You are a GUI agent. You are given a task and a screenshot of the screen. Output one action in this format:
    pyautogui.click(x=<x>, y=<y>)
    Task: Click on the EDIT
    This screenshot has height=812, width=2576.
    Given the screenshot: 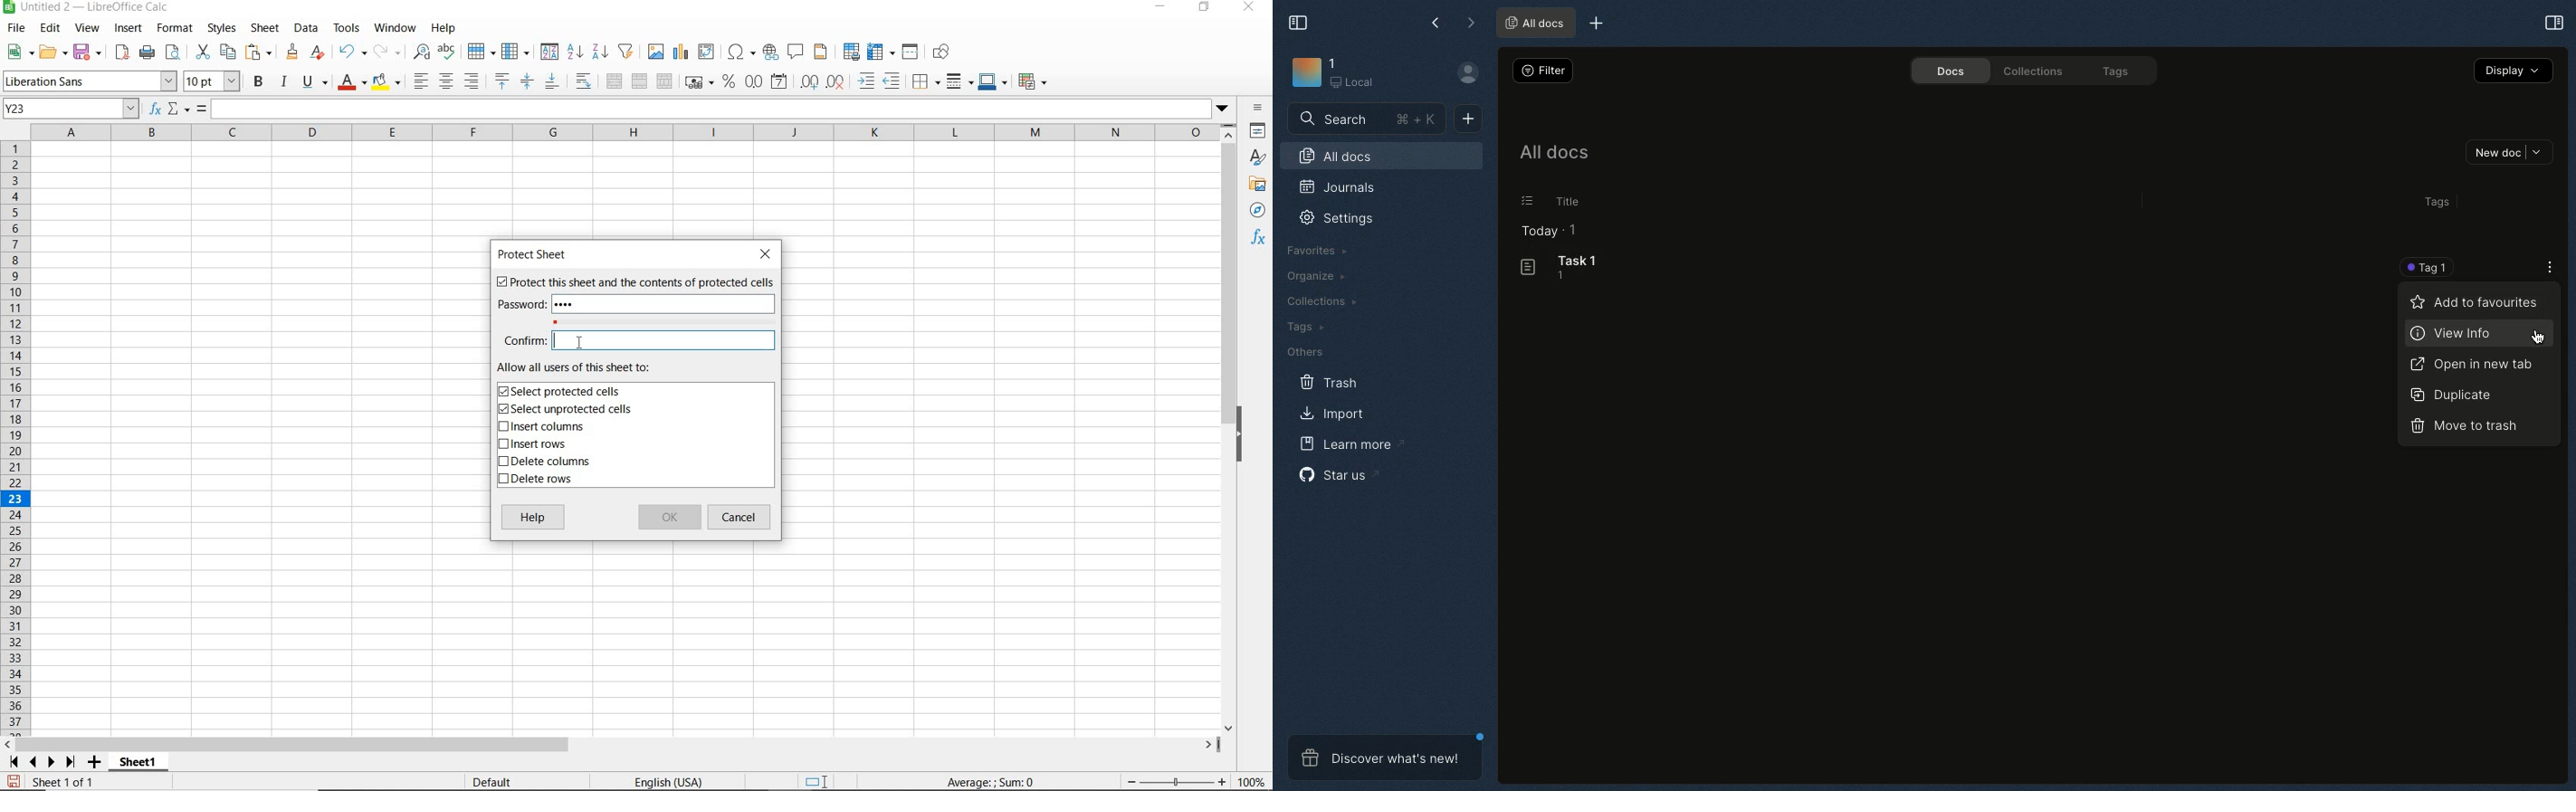 What is the action you would take?
    pyautogui.click(x=50, y=28)
    